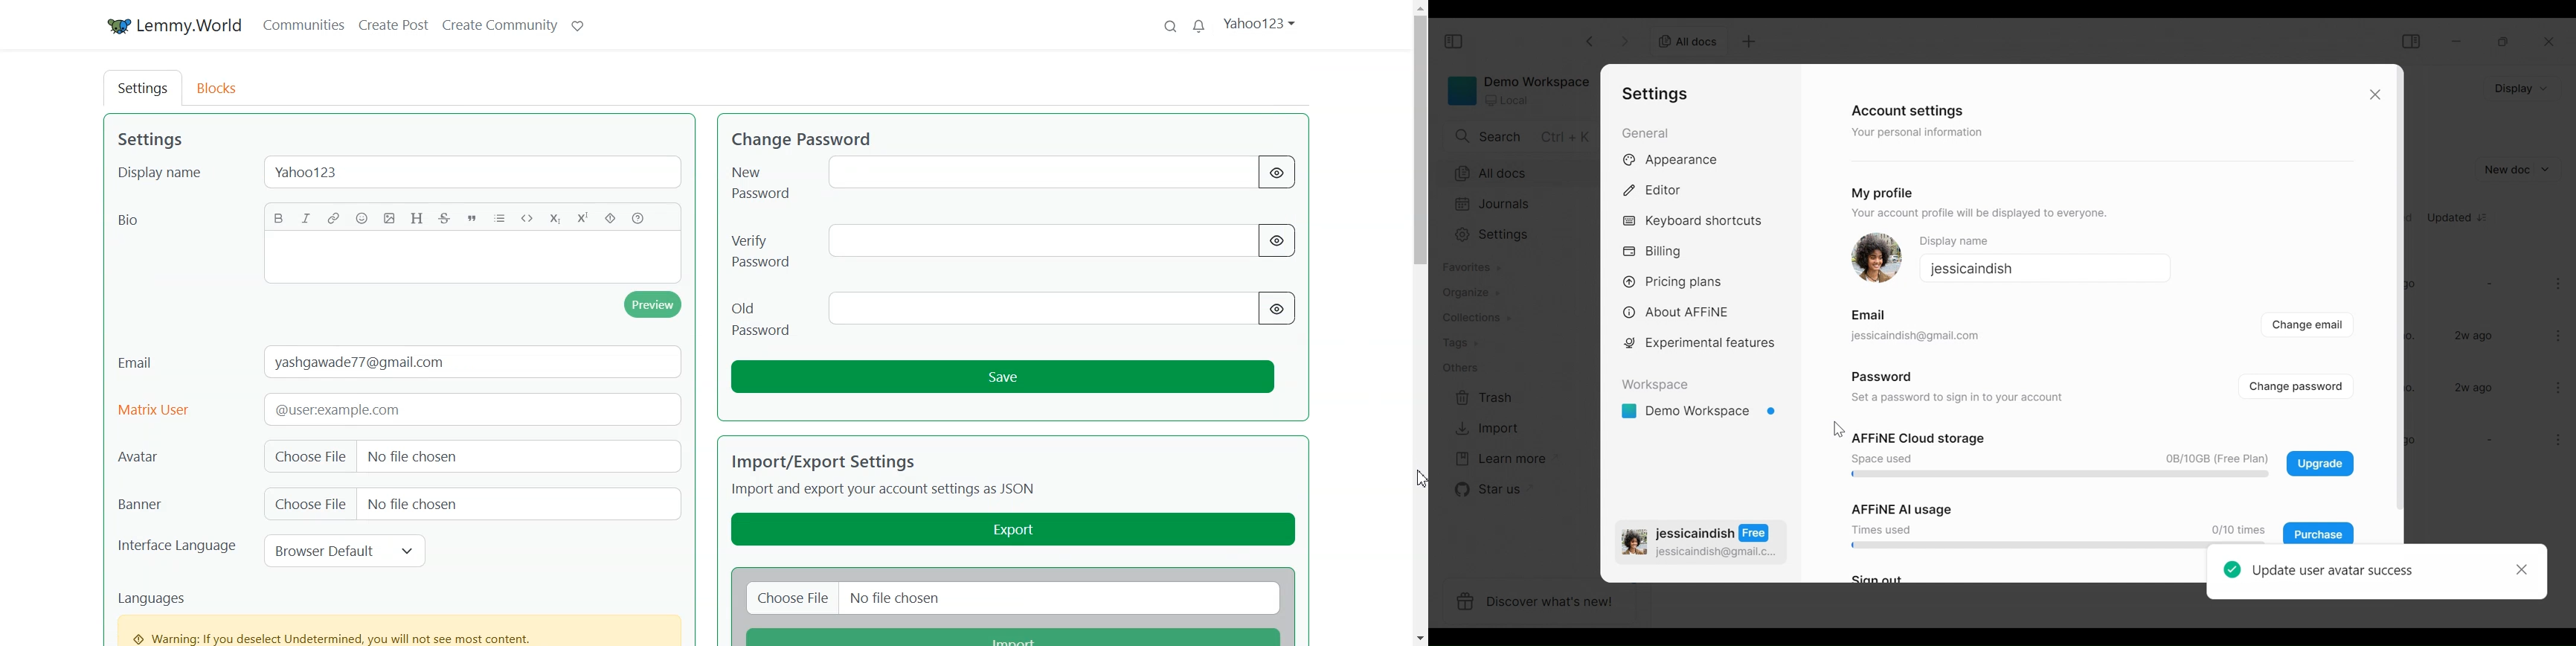 This screenshot has width=2576, height=672. I want to click on Organize, so click(1474, 294).